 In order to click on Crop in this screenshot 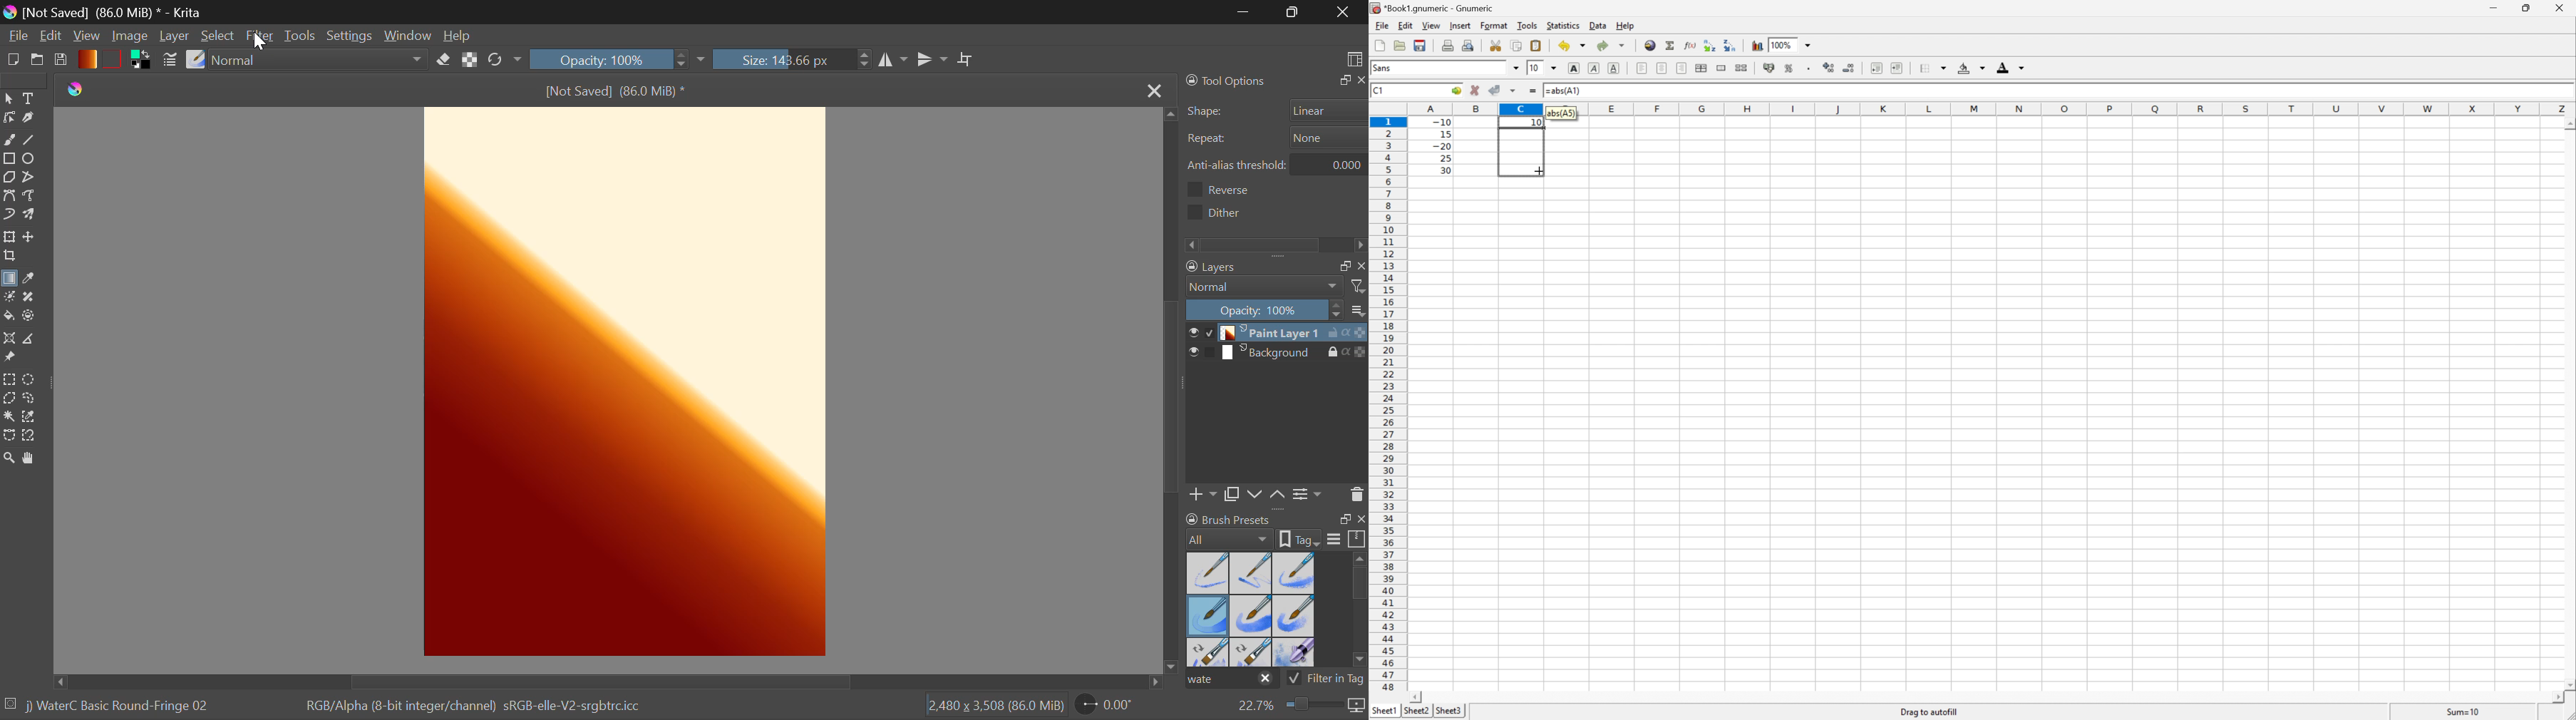, I will do `click(9, 257)`.